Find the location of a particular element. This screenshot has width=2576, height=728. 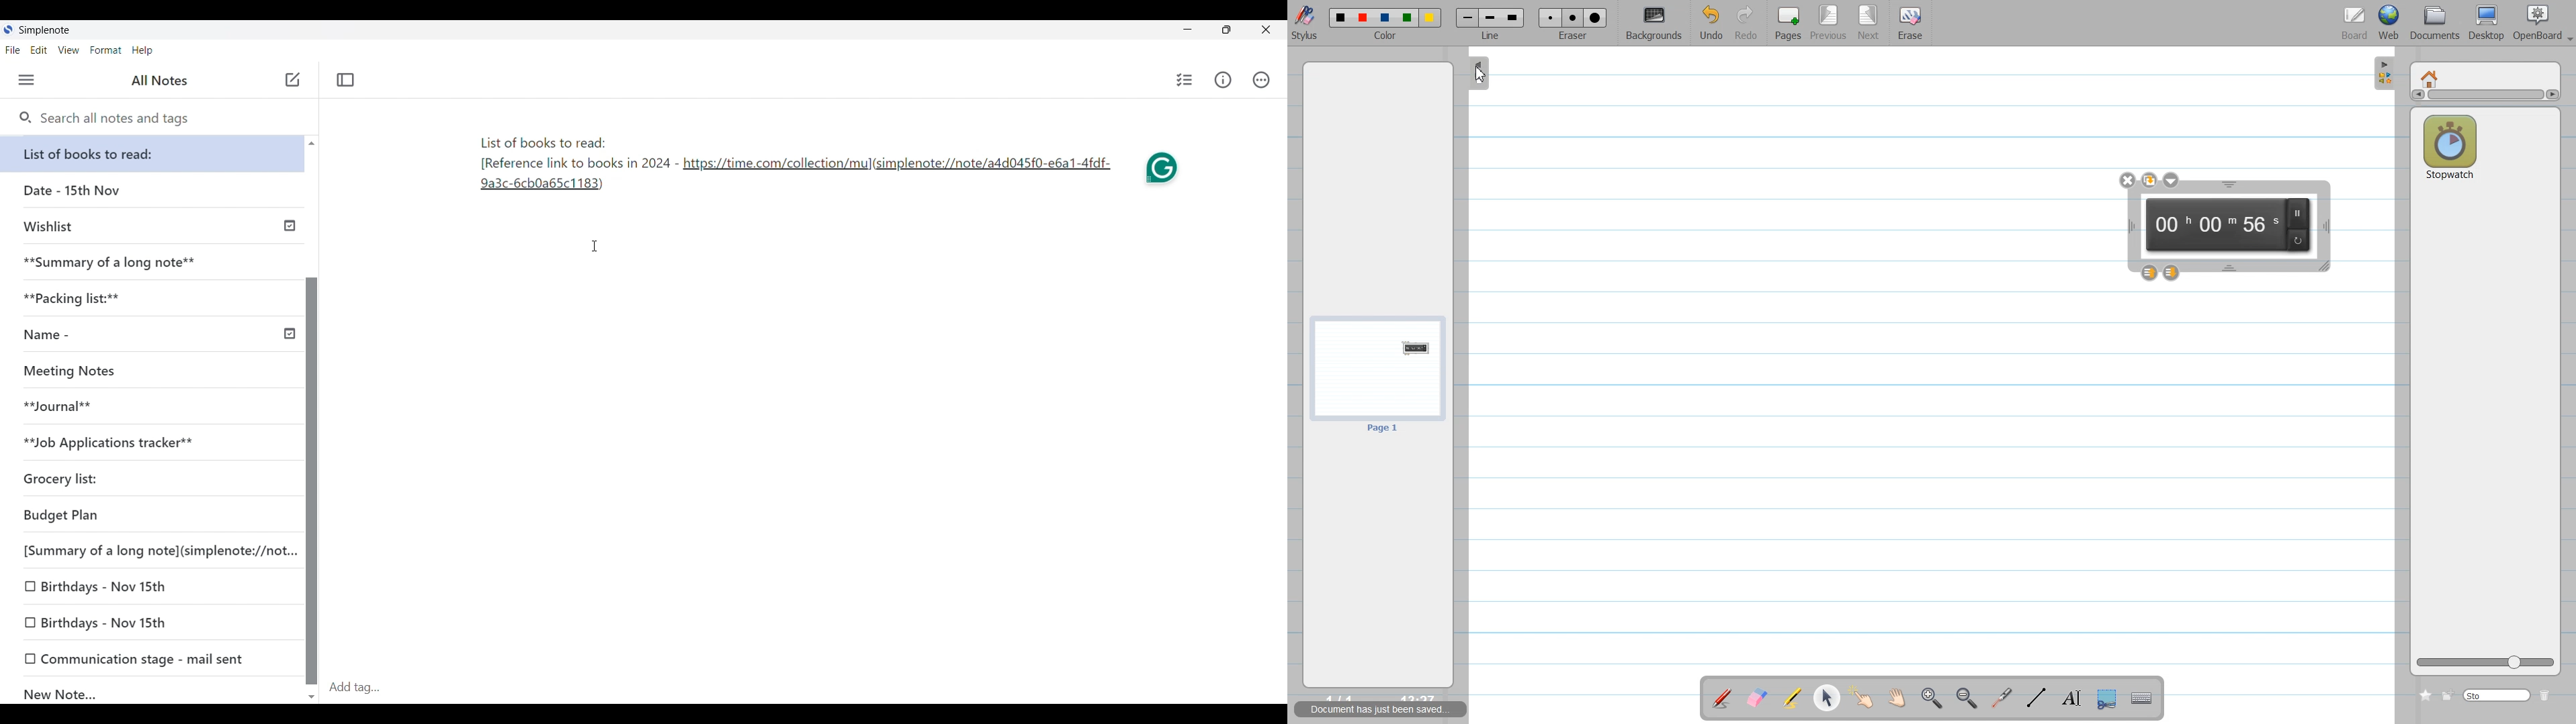

**Summary of a long note** is located at coordinates (152, 262).